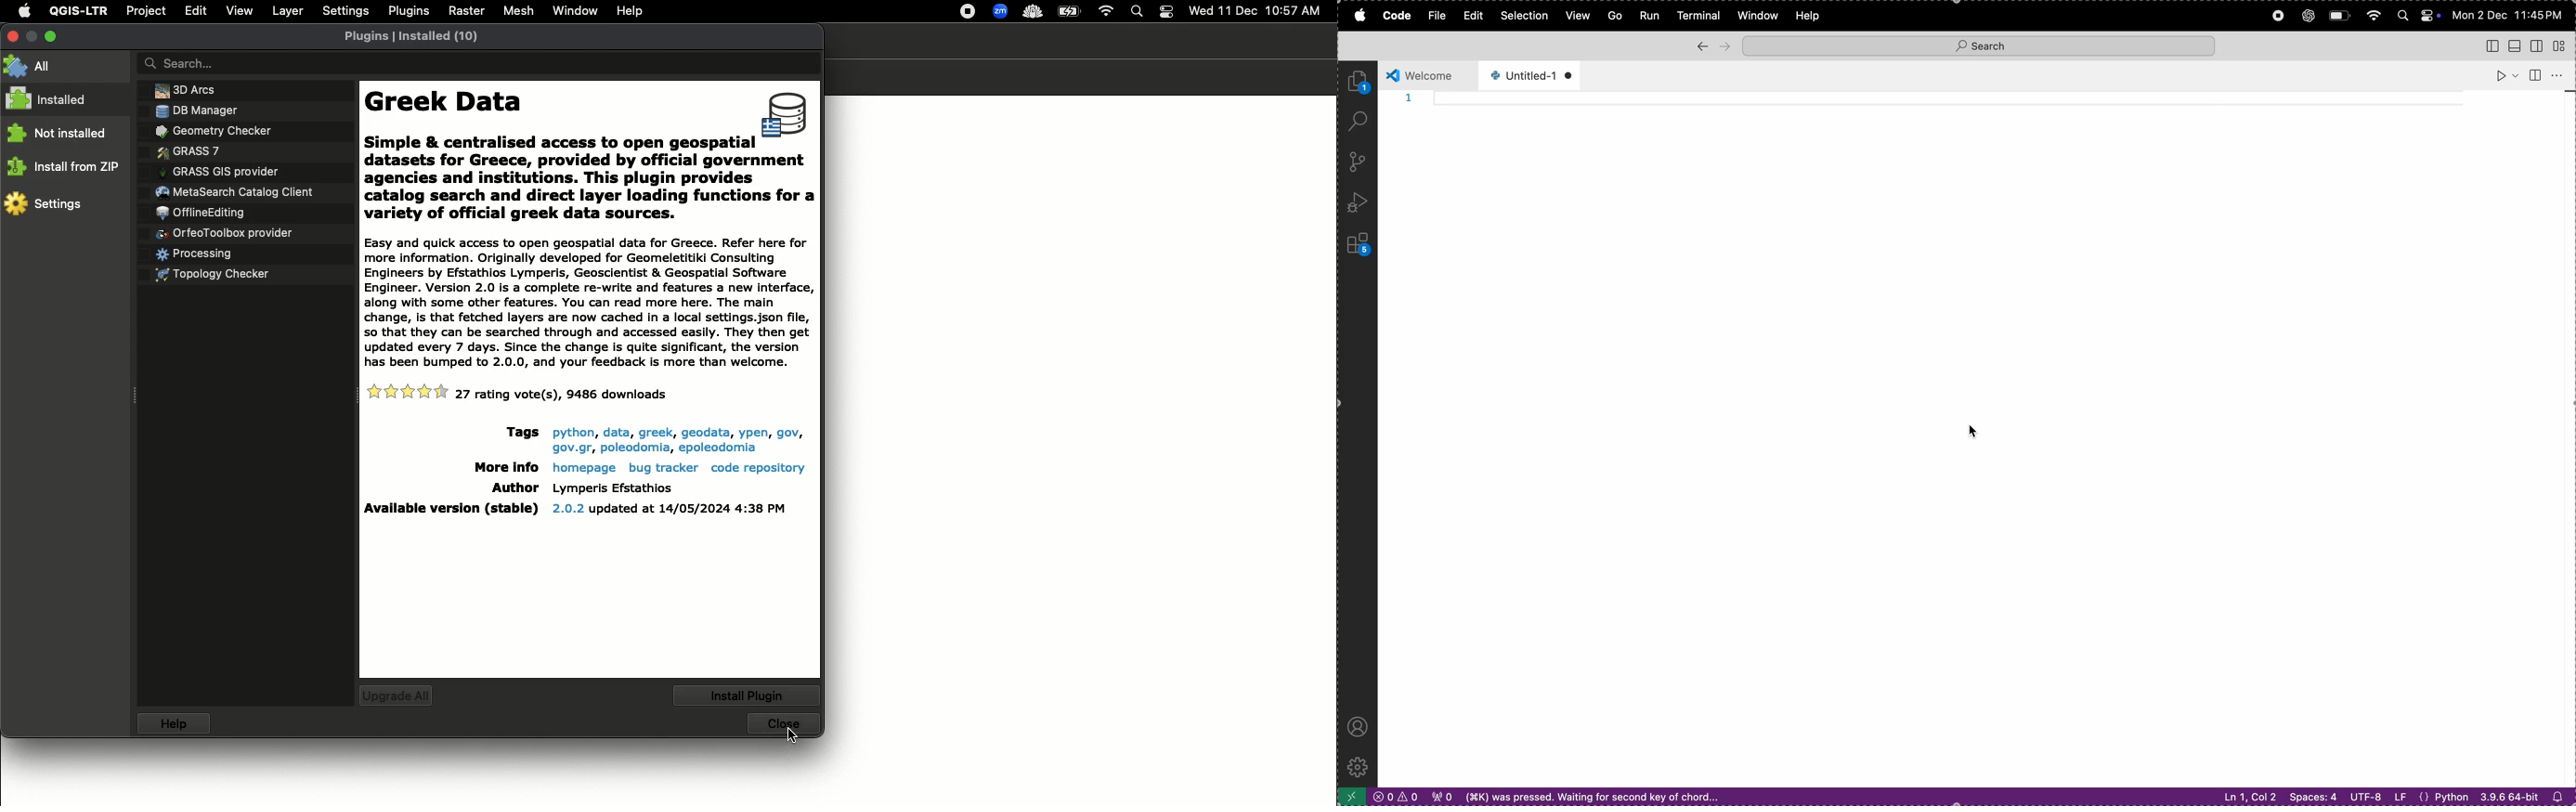  I want to click on Close, so click(788, 726).